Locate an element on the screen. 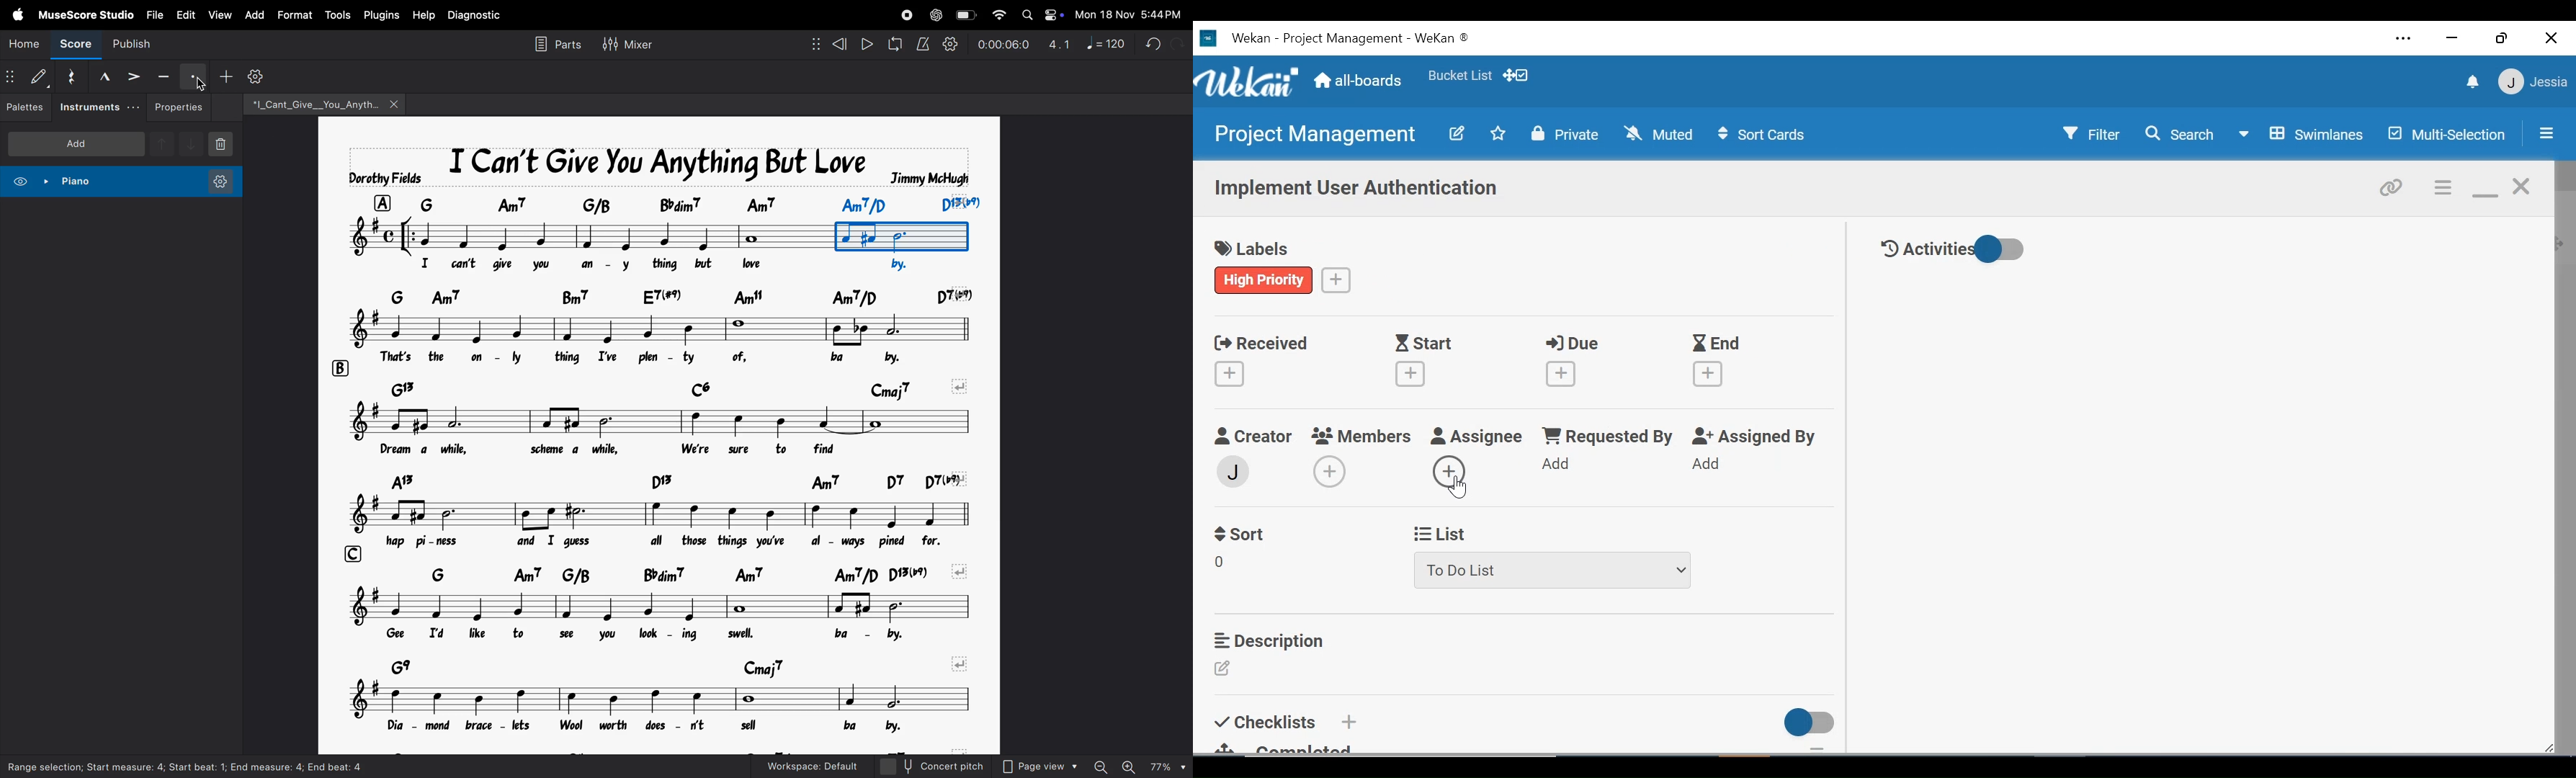 This screenshot has height=784, width=2576. createEnd Date is located at coordinates (1711, 374).